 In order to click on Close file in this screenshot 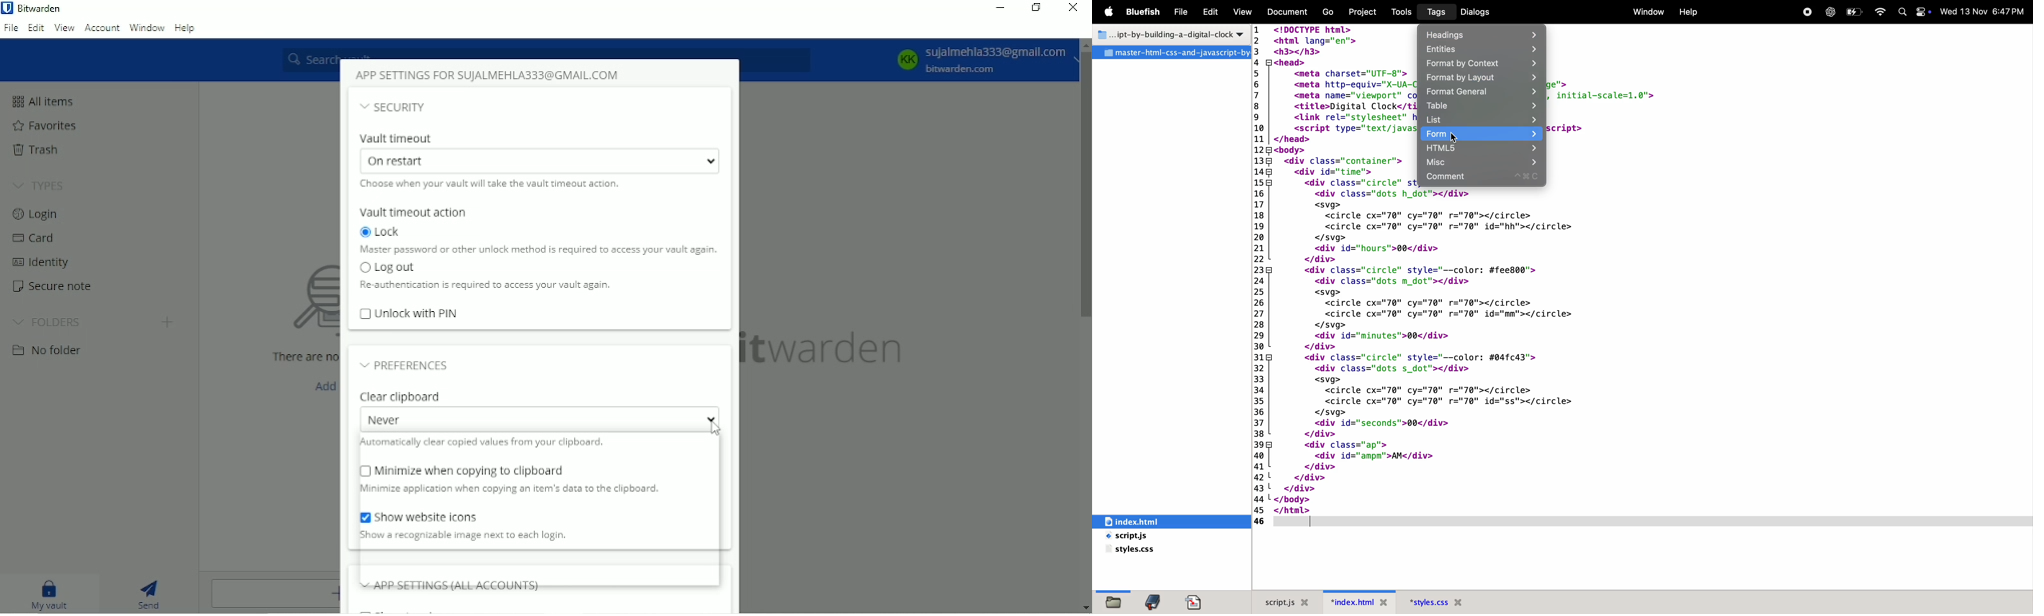, I will do `click(1384, 604)`.